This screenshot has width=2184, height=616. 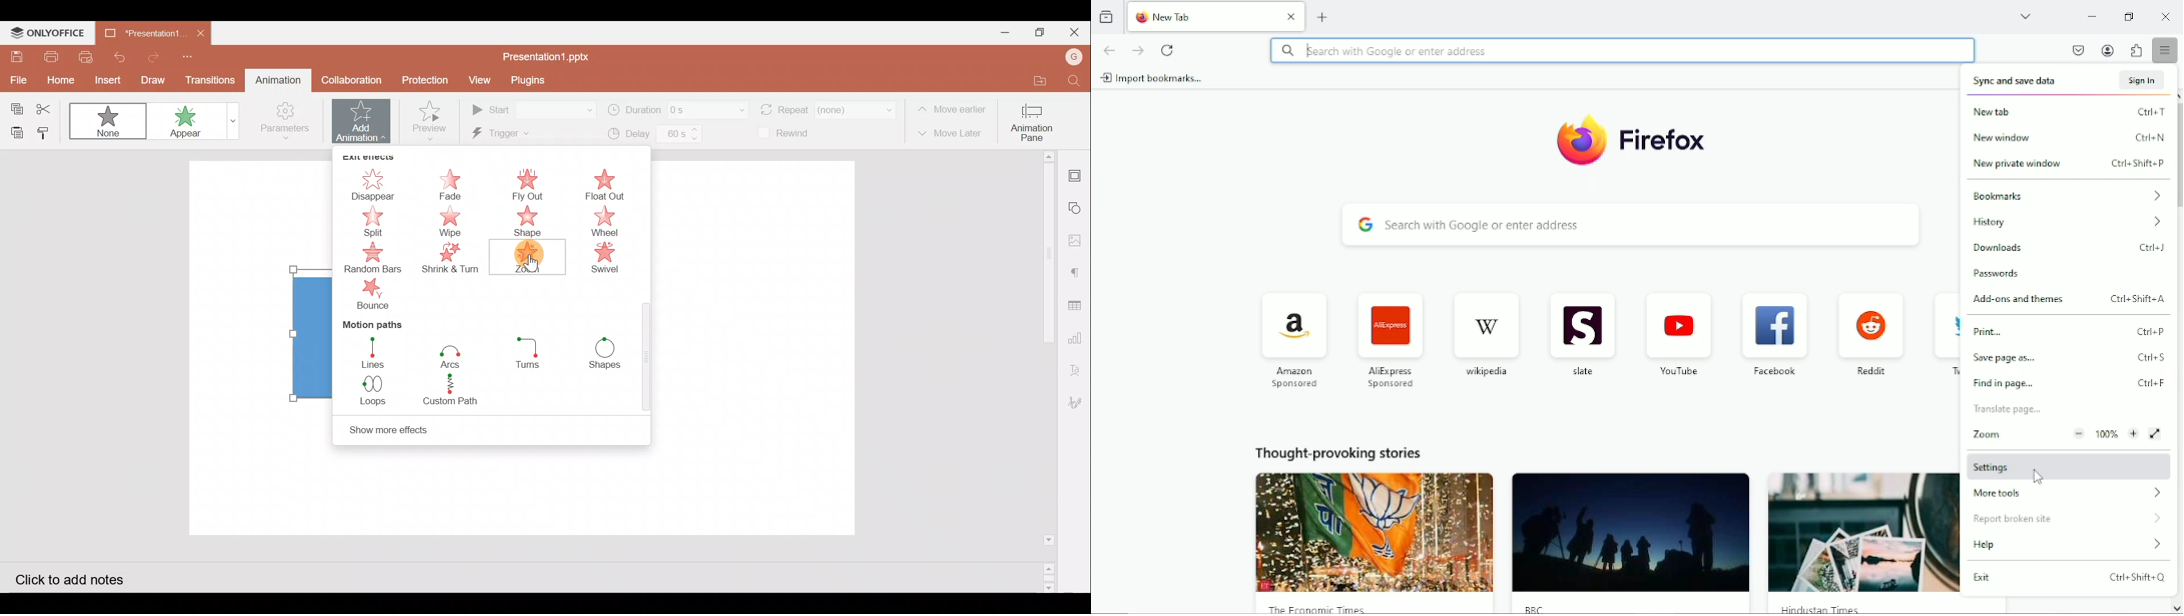 What do you see at coordinates (1169, 49) in the screenshot?
I see `reload current page` at bounding box center [1169, 49].